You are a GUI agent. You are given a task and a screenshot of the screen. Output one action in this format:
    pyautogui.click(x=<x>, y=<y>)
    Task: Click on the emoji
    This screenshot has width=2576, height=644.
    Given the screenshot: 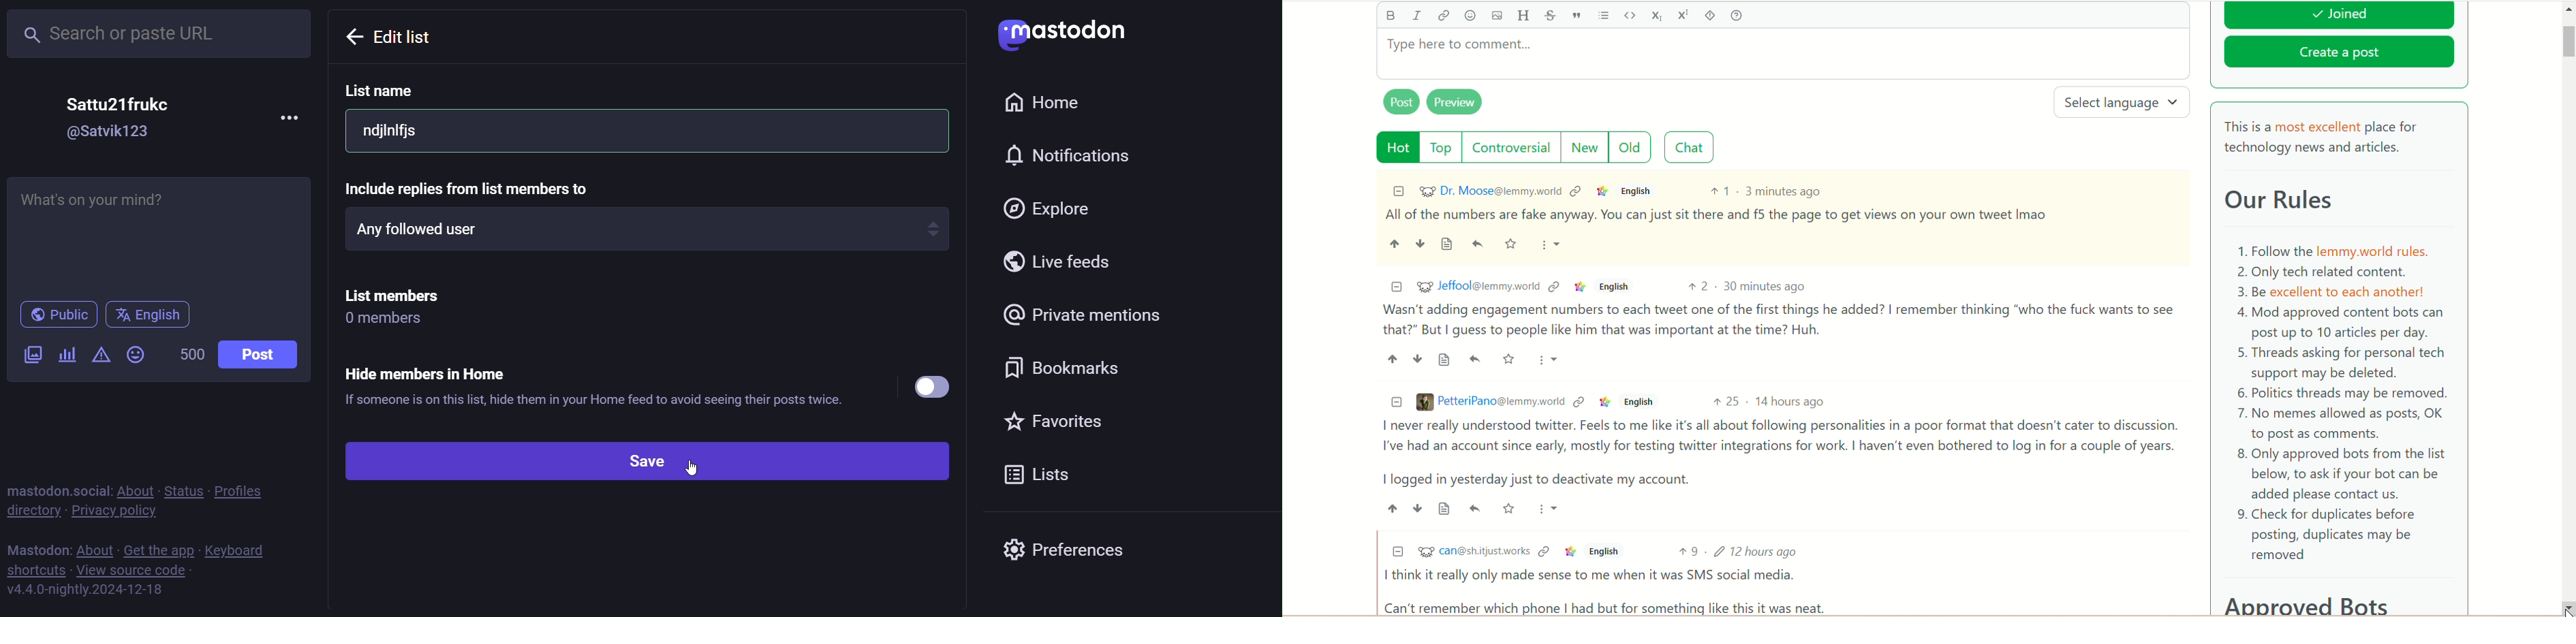 What is the action you would take?
    pyautogui.click(x=135, y=354)
    